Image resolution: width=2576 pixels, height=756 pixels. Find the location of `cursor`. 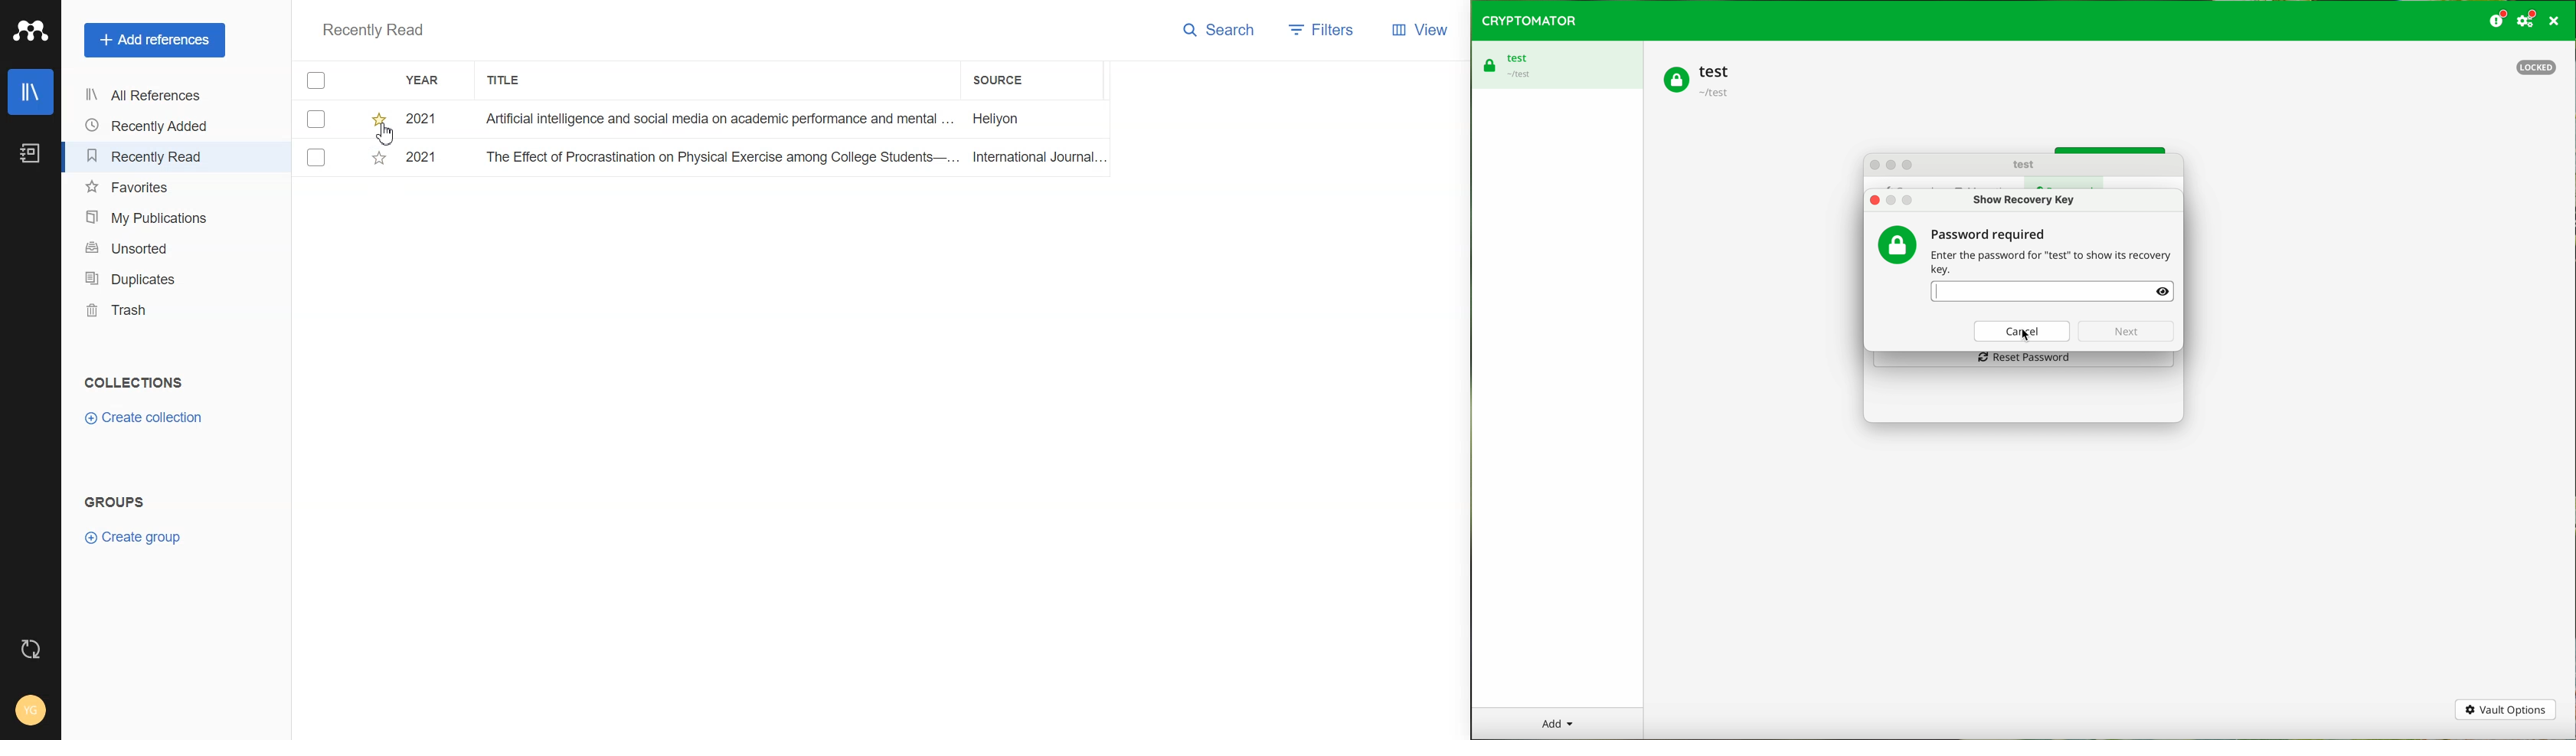

cursor is located at coordinates (2029, 336).